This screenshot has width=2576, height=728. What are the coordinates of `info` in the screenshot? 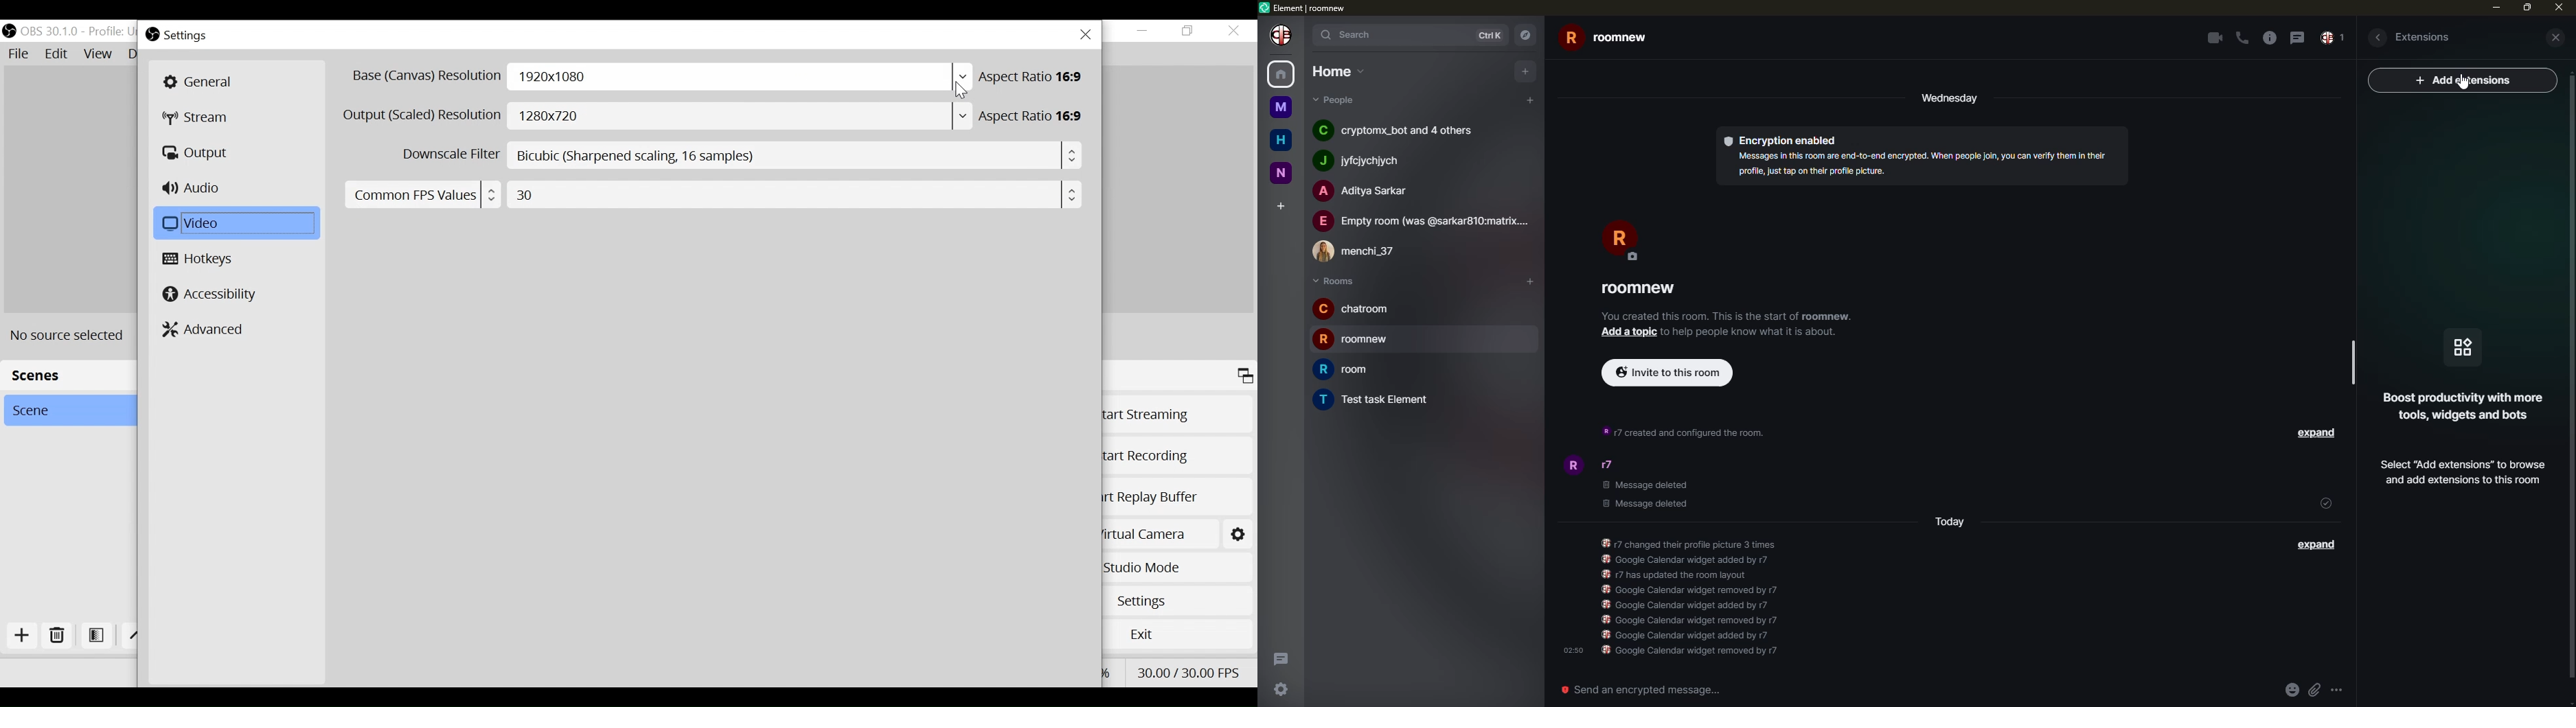 It's located at (1727, 316).